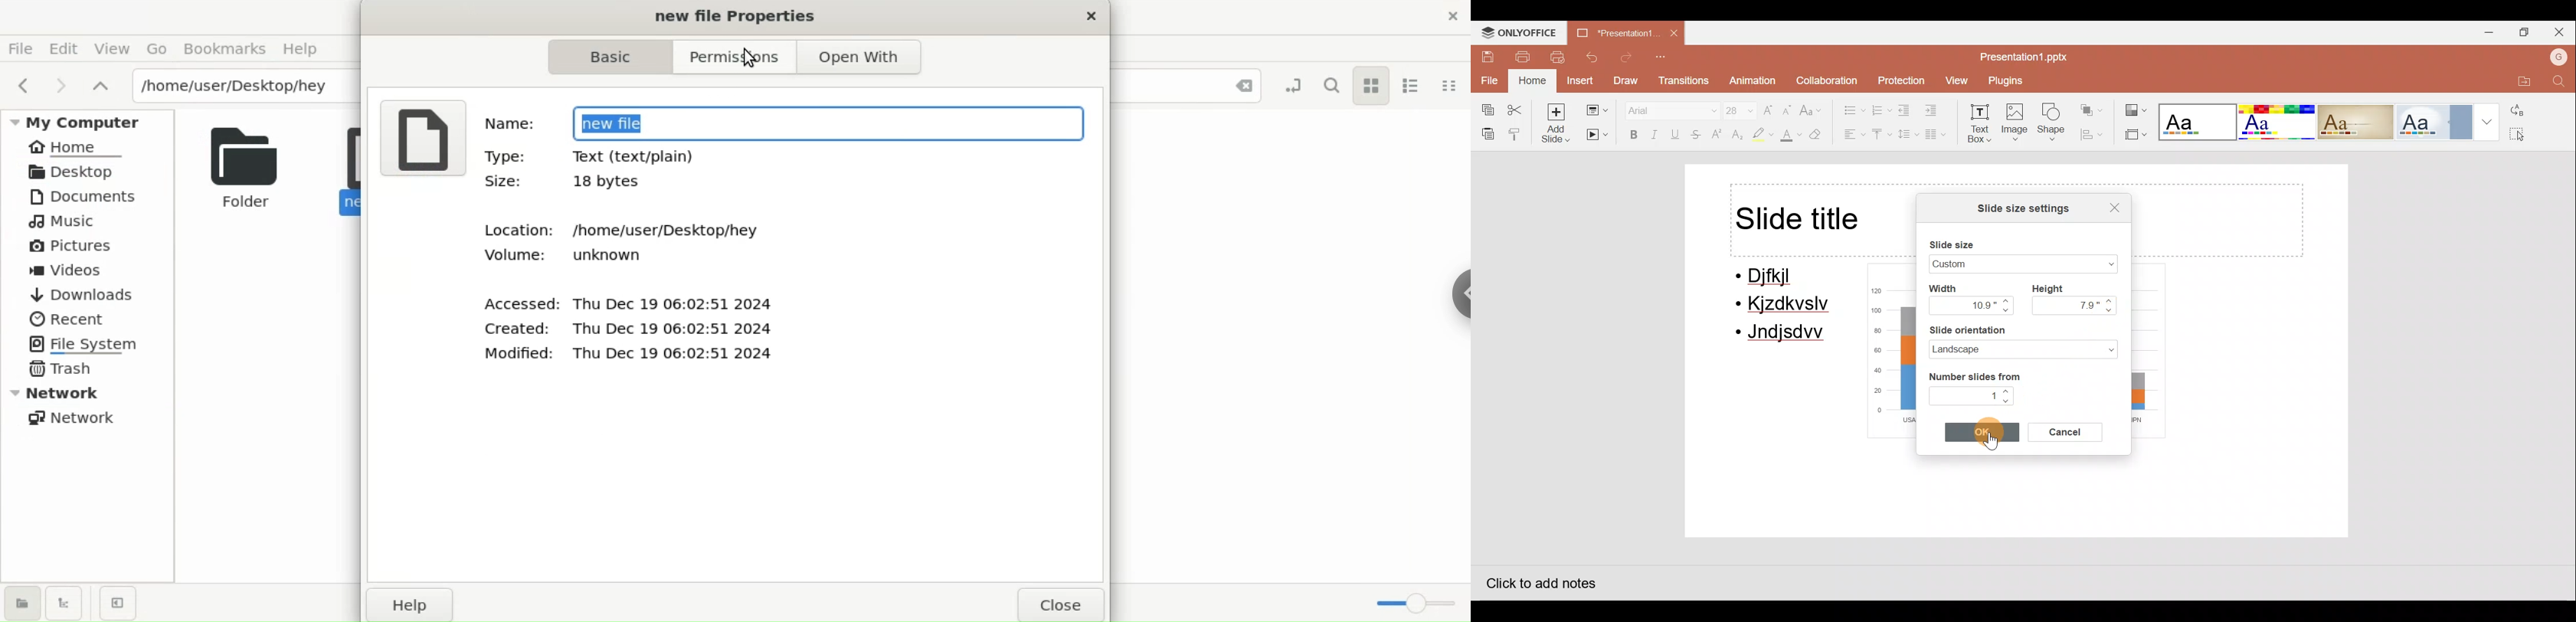 The height and width of the screenshot is (644, 2576). Describe the element at coordinates (1655, 134) in the screenshot. I see `Italic` at that location.